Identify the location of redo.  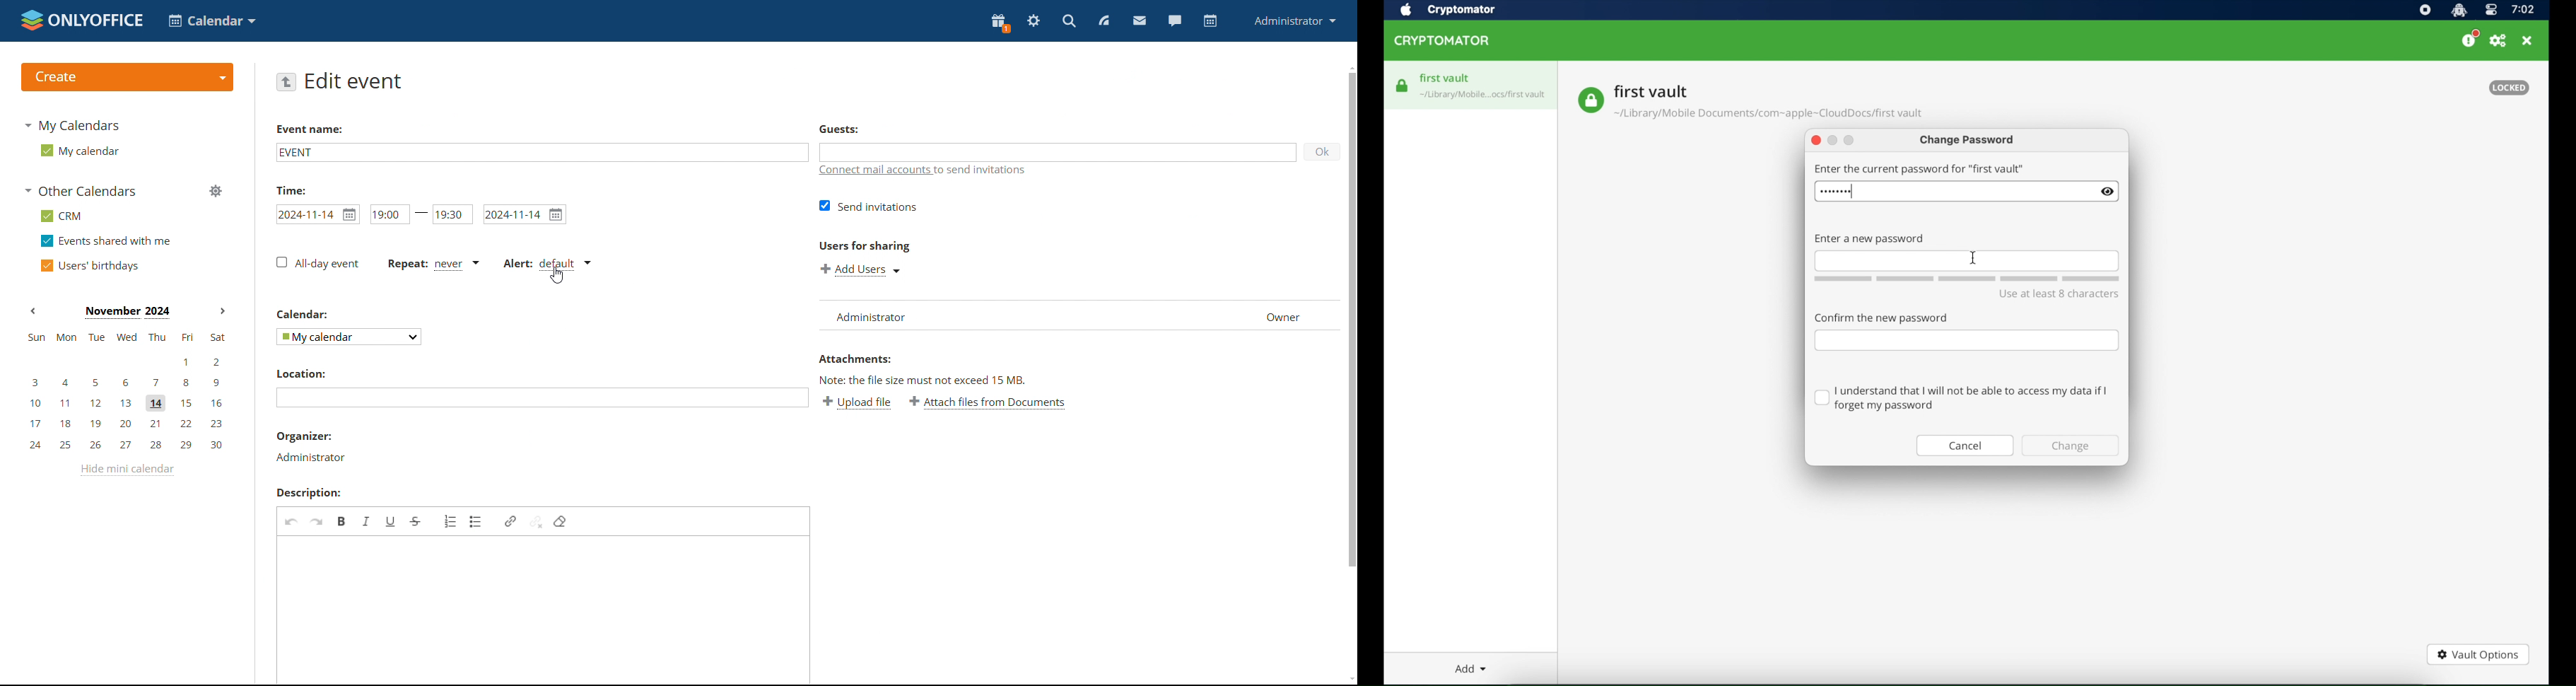
(317, 521).